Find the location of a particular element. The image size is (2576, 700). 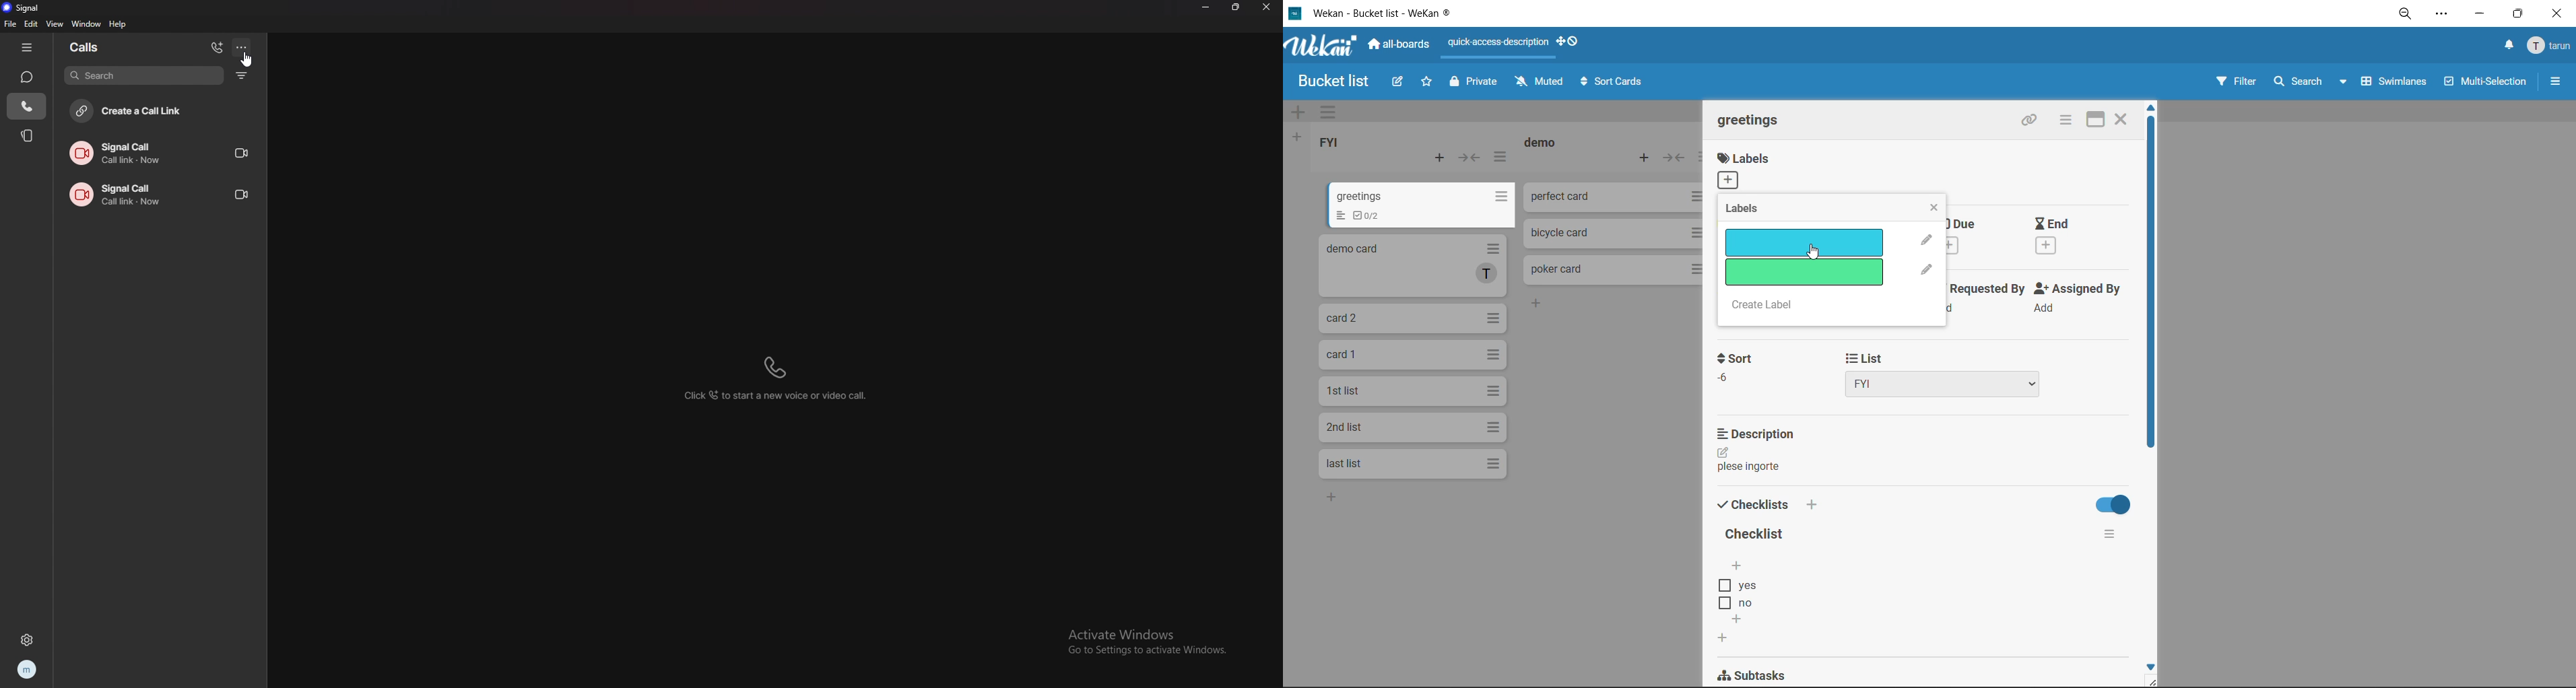

minimize is located at coordinates (1206, 7).